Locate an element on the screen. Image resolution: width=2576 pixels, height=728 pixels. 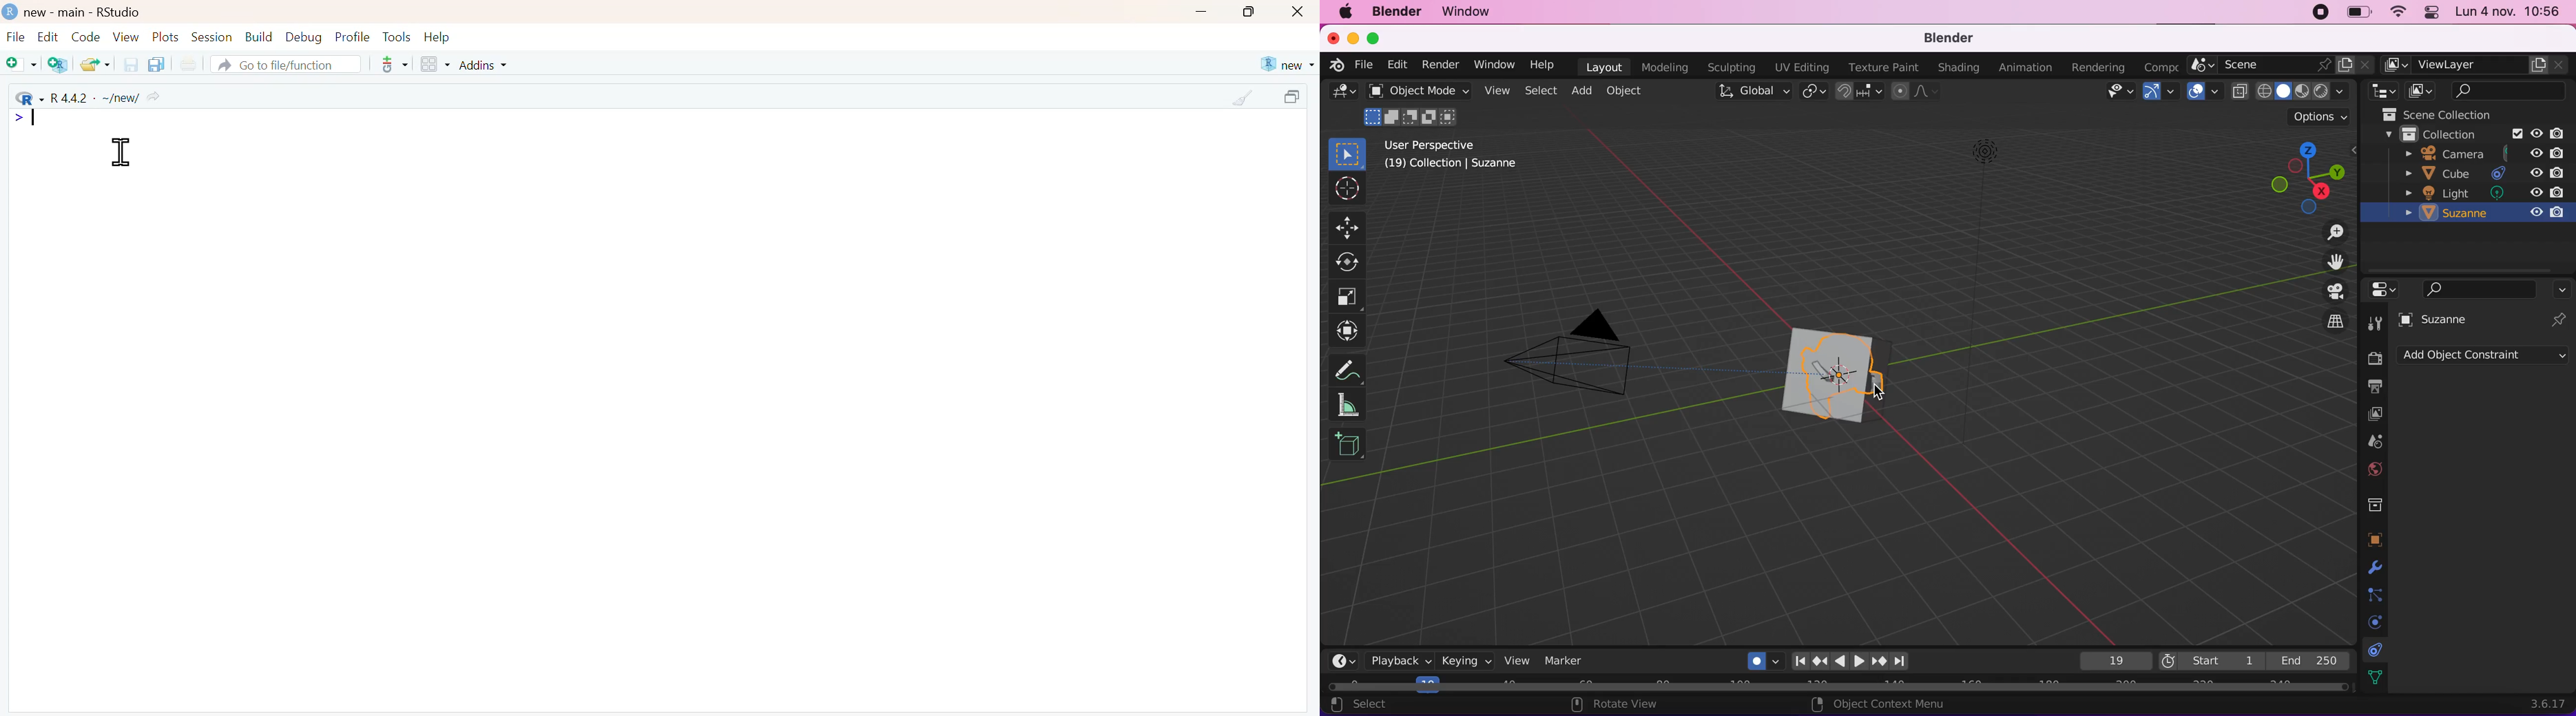
suzanne is located at coordinates (1825, 376).